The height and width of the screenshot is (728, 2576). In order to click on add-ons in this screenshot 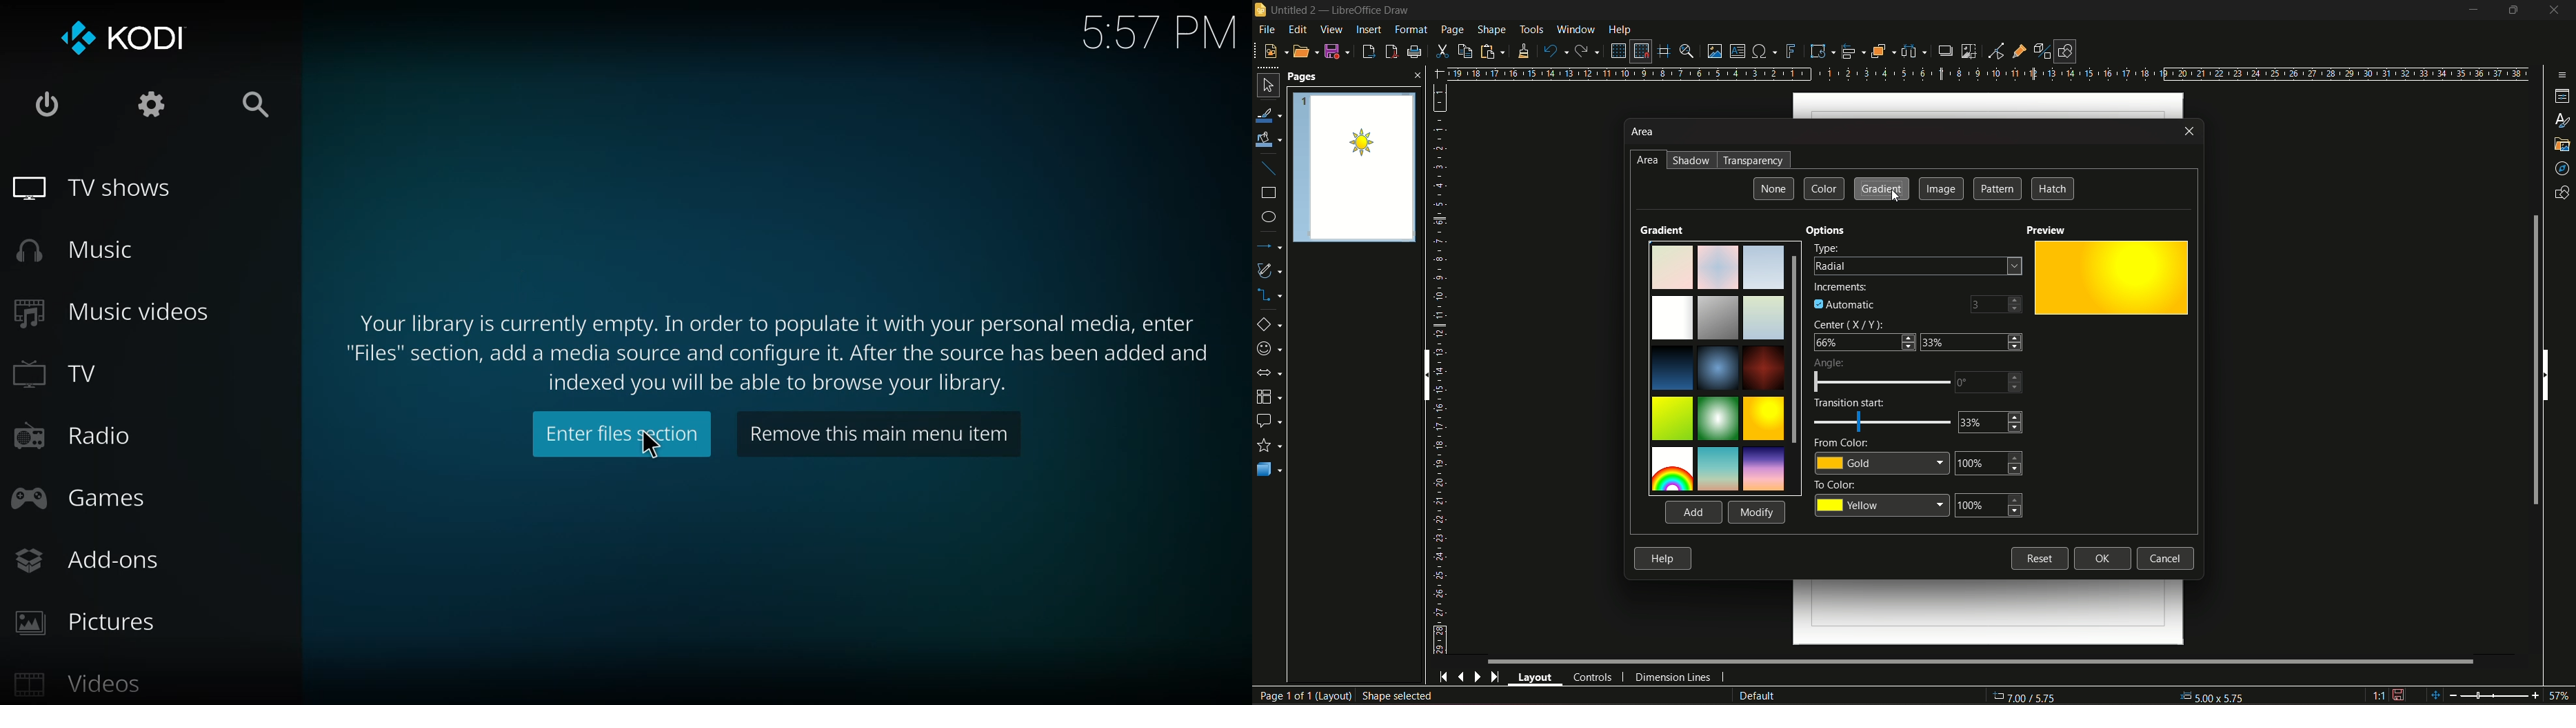, I will do `click(94, 561)`.